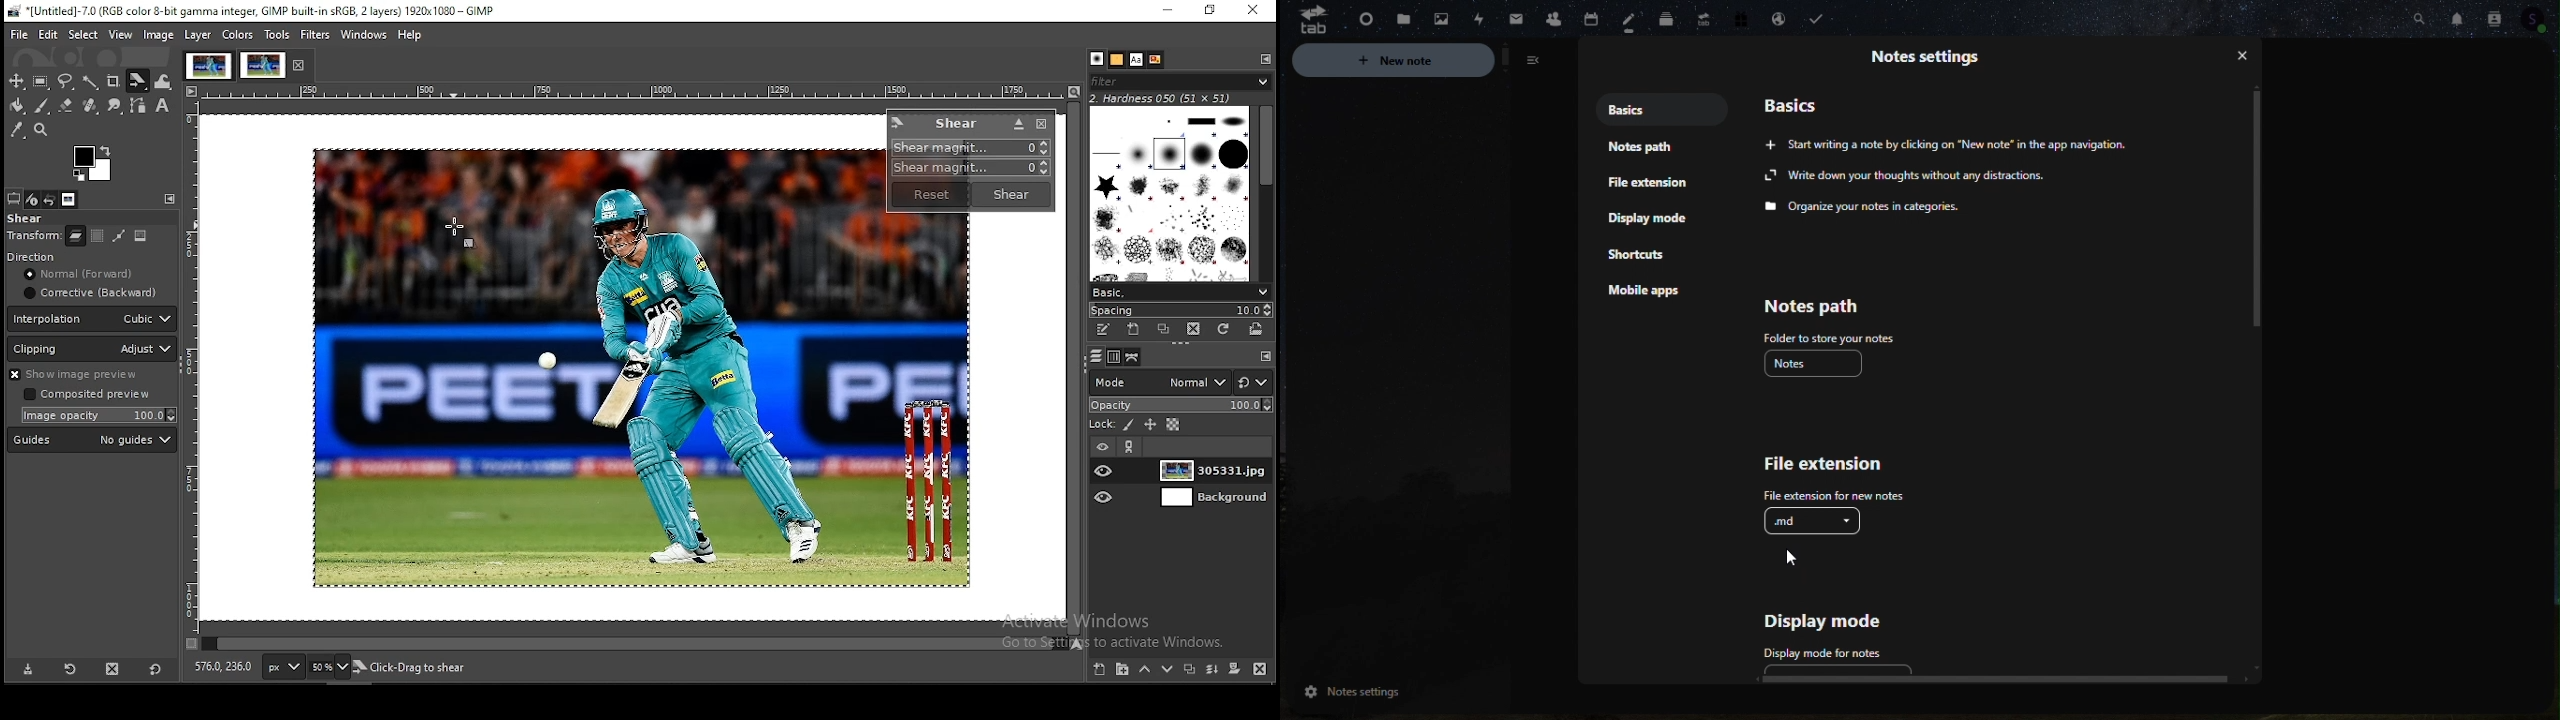 Image resolution: width=2576 pixels, height=728 pixels. I want to click on mouse pointer, so click(455, 228).